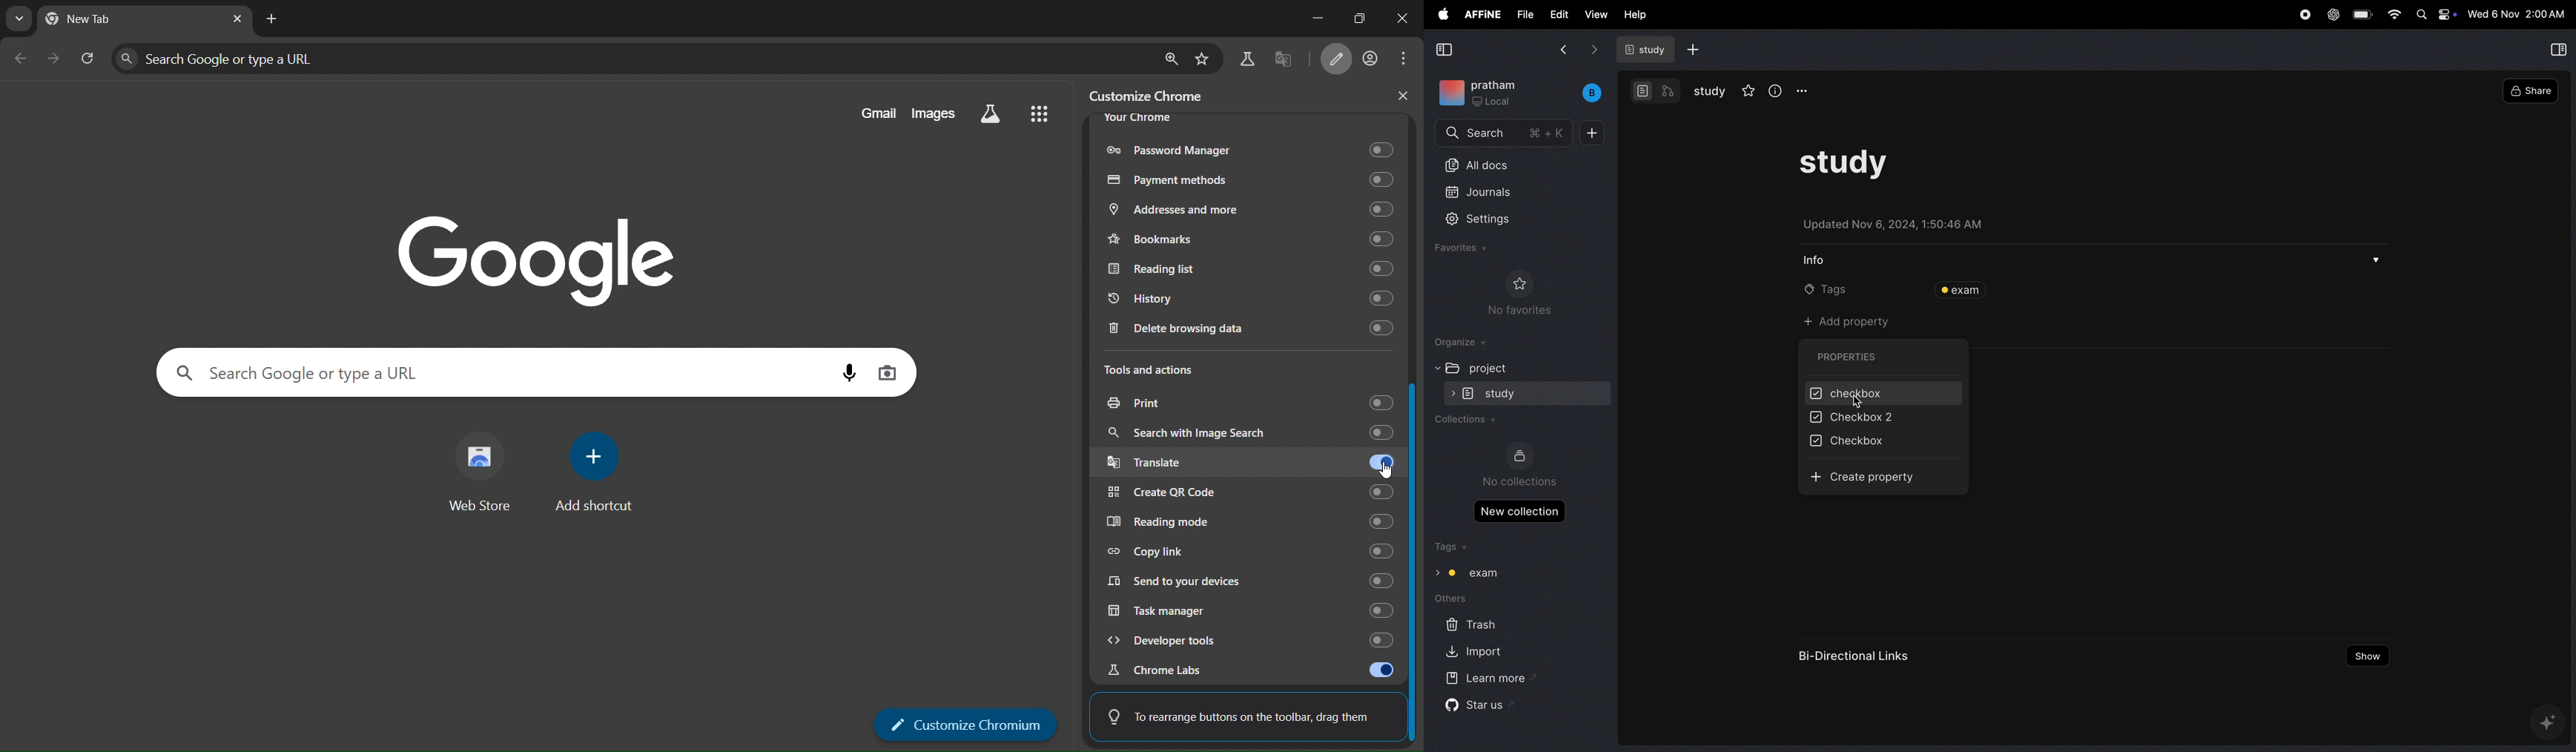 The image size is (2576, 756). What do you see at coordinates (1250, 178) in the screenshot?
I see `payments methods` at bounding box center [1250, 178].